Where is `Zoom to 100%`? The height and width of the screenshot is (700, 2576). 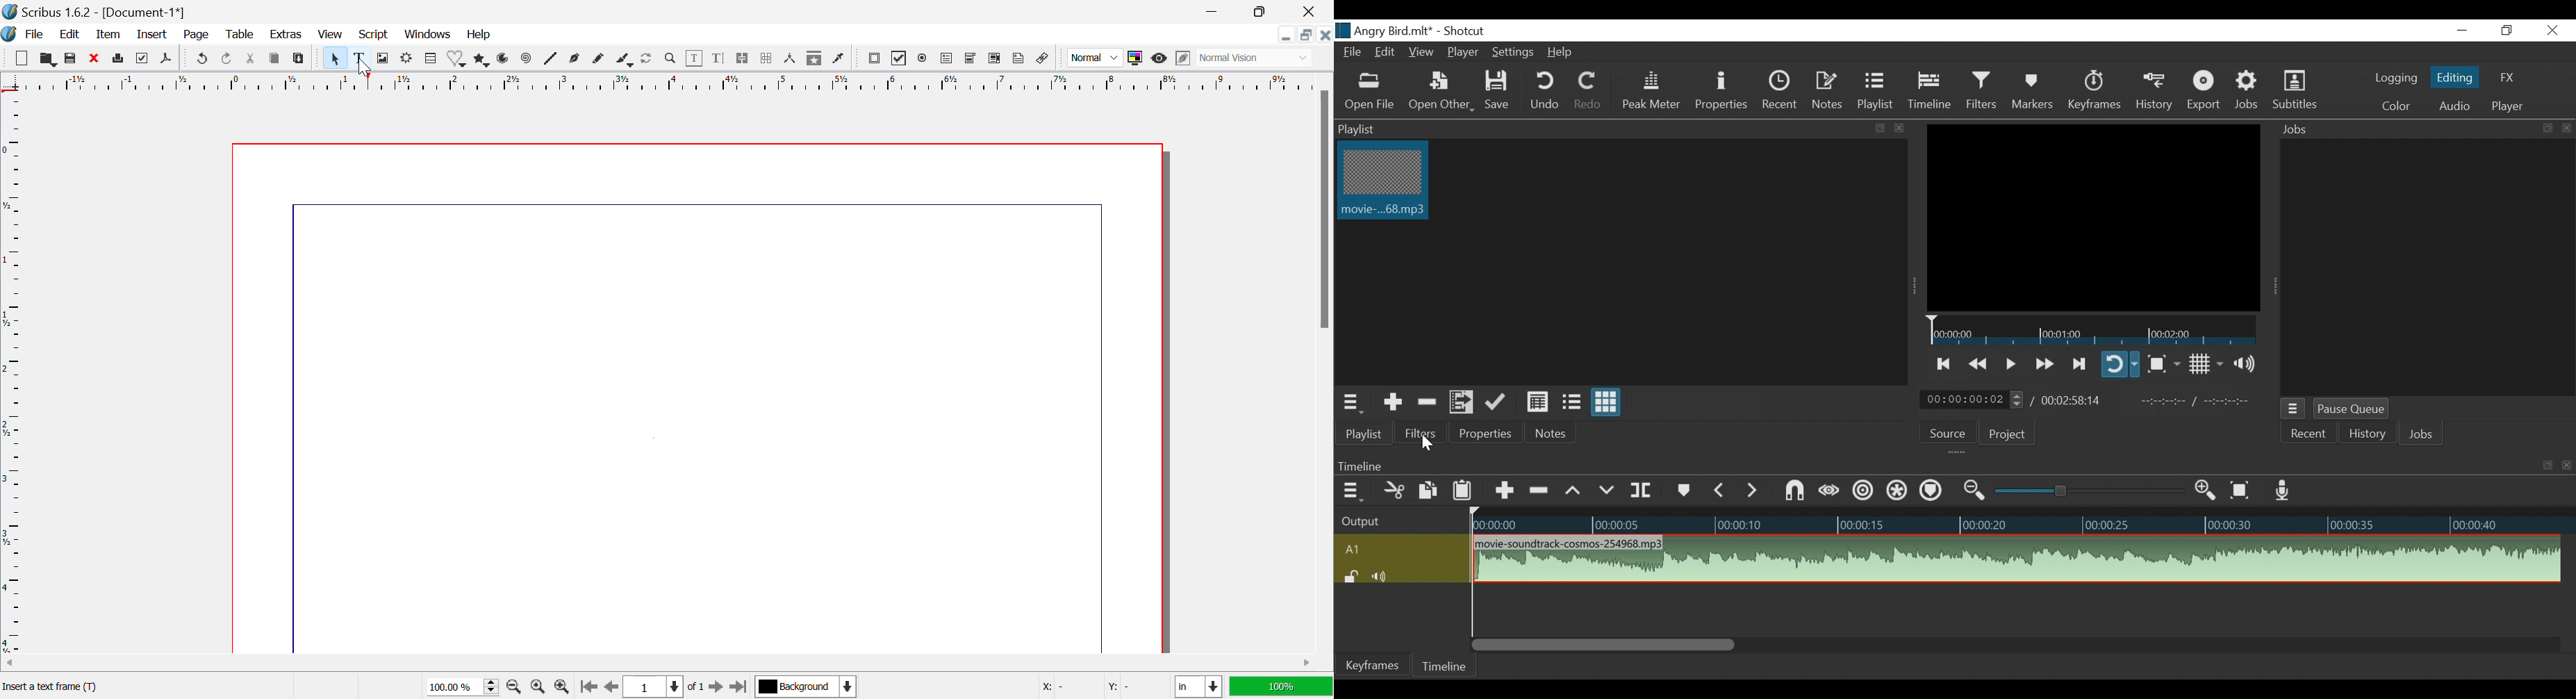 Zoom to 100% is located at coordinates (538, 688).